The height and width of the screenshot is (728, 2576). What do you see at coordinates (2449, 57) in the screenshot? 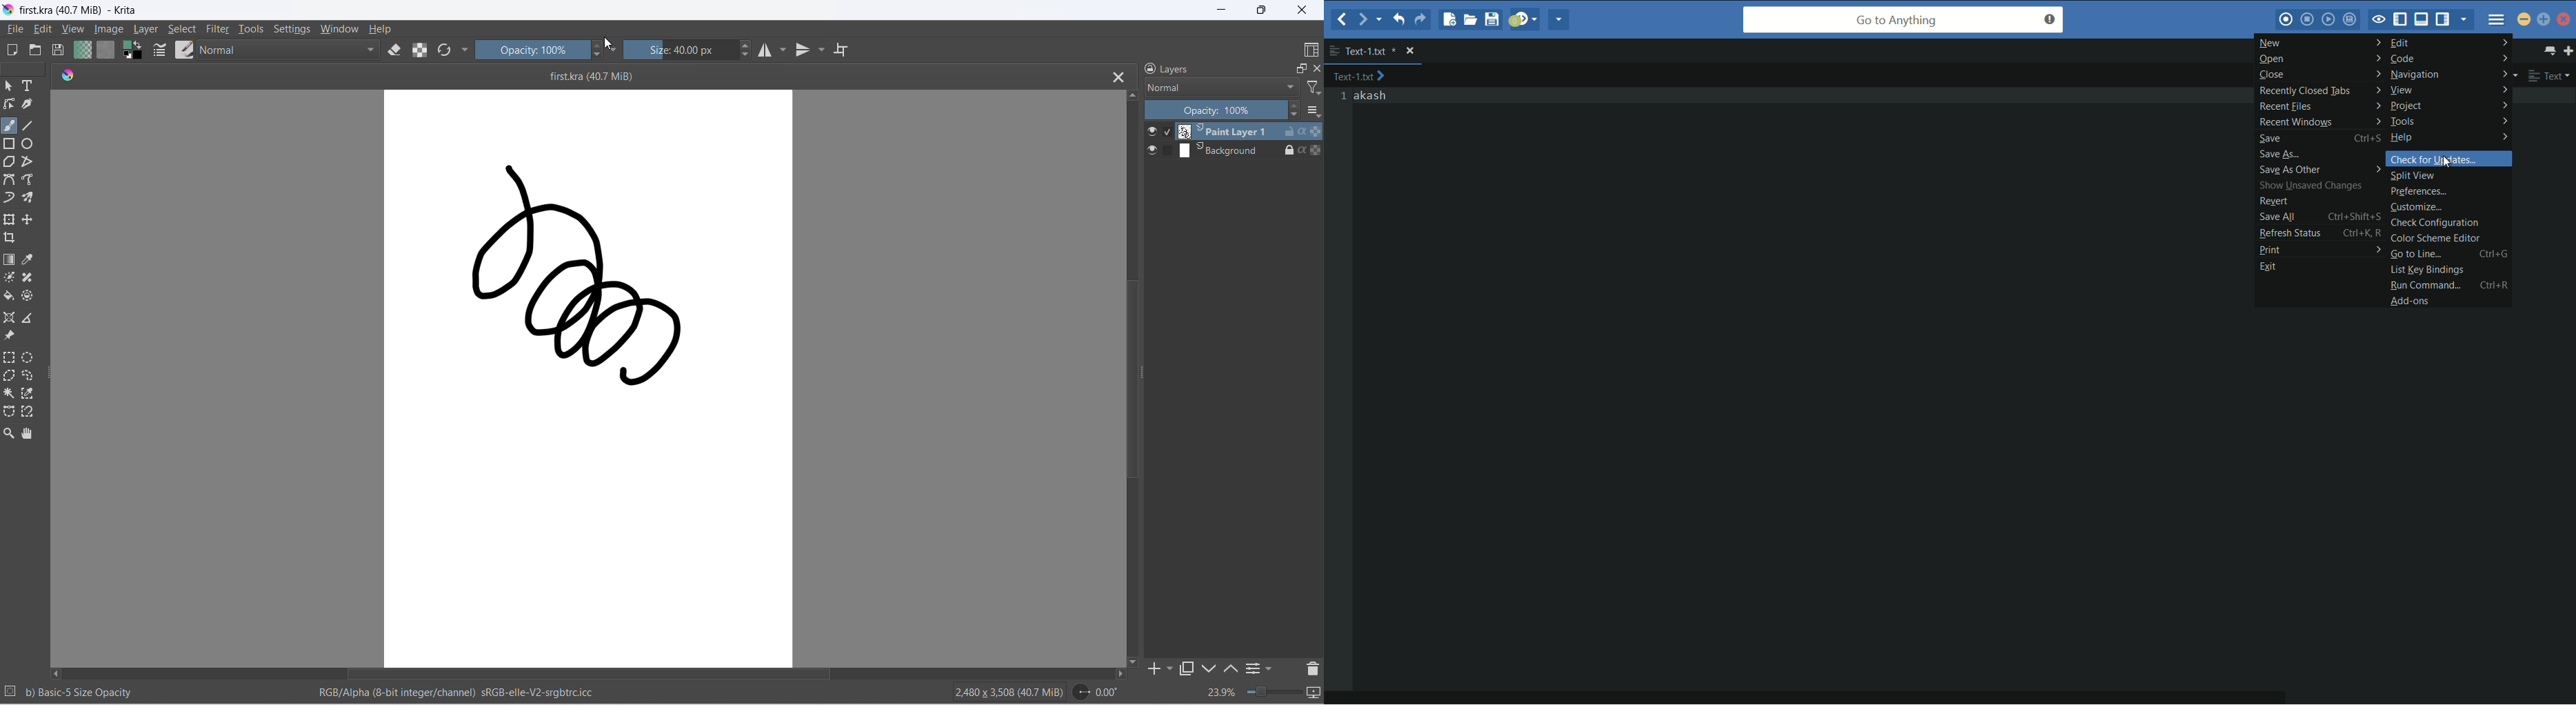
I see `code` at bounding box center [2449, 57].